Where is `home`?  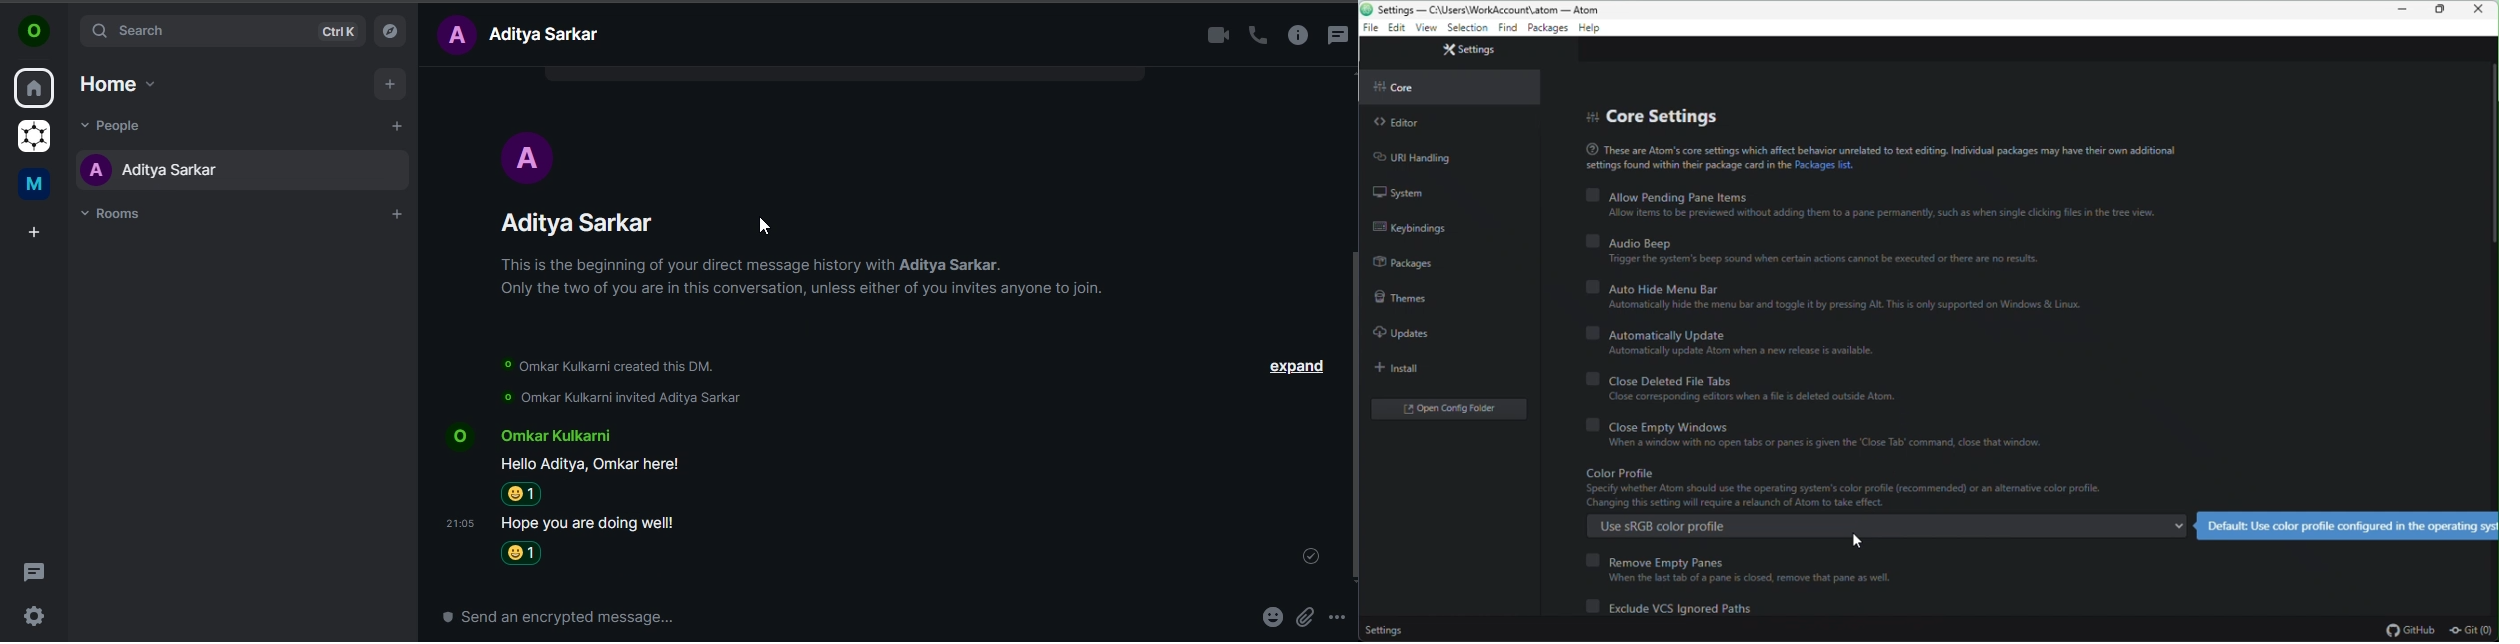
home is located at coordinates (35, 90).